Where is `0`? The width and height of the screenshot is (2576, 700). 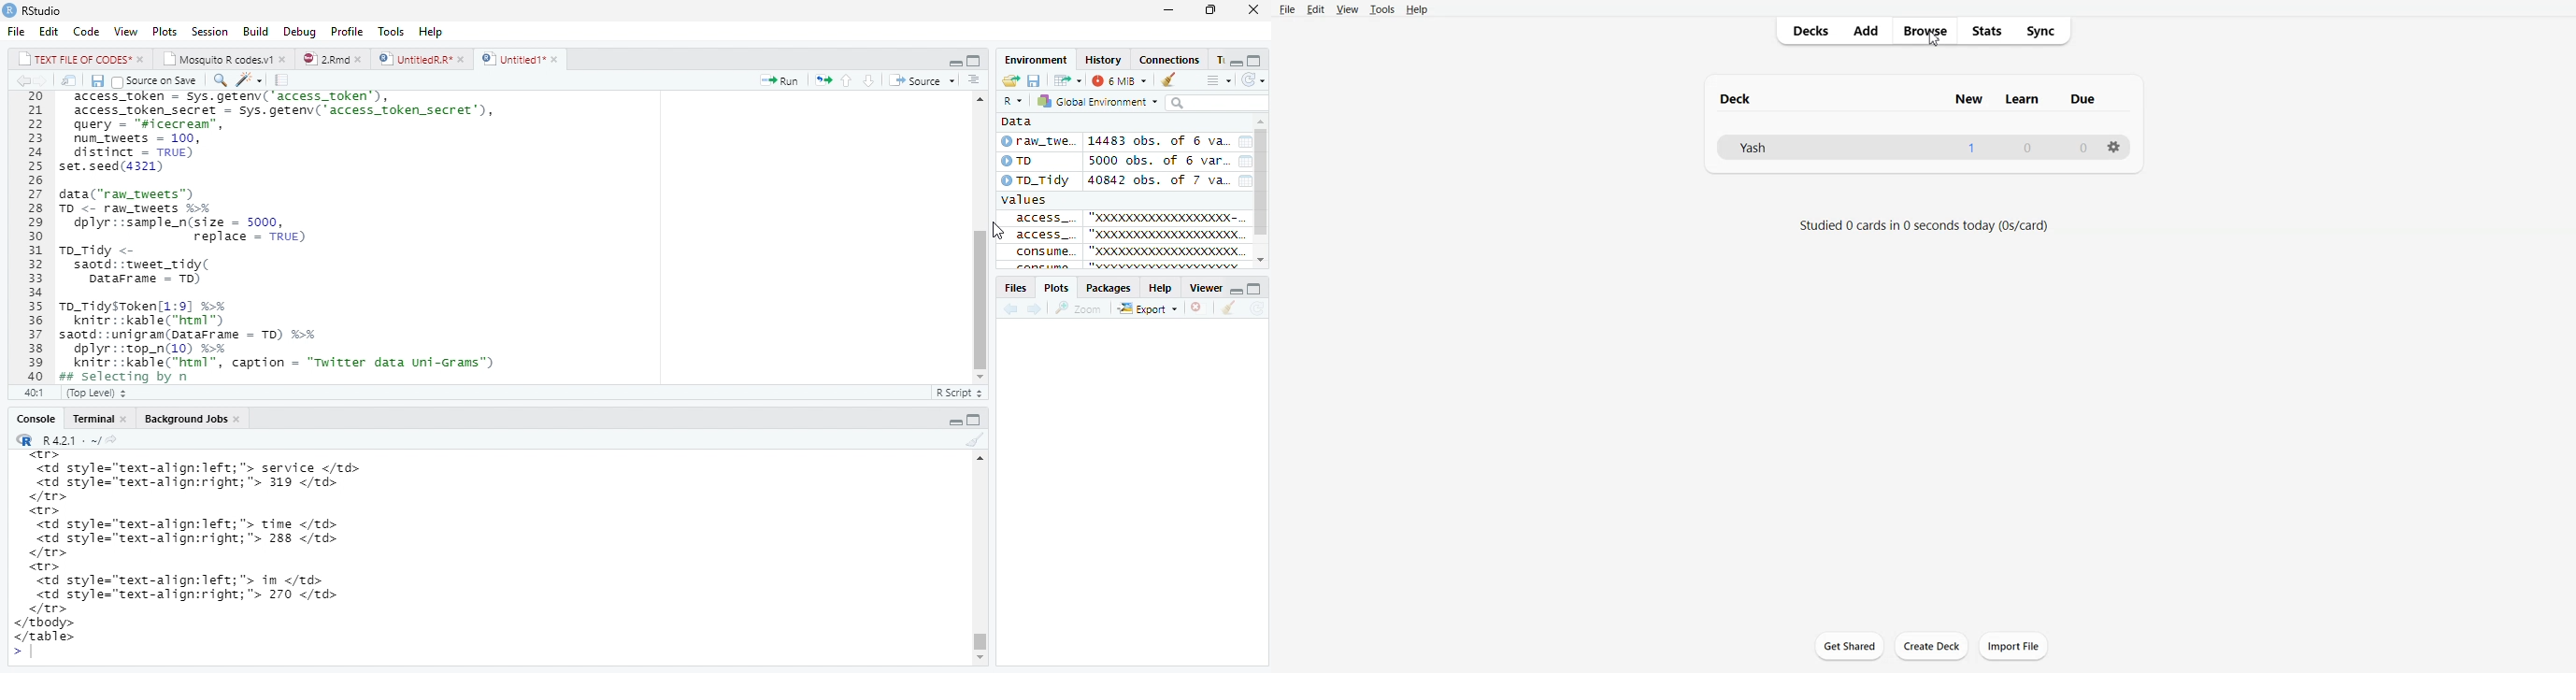 0 is located at coordinates (2034, 147).